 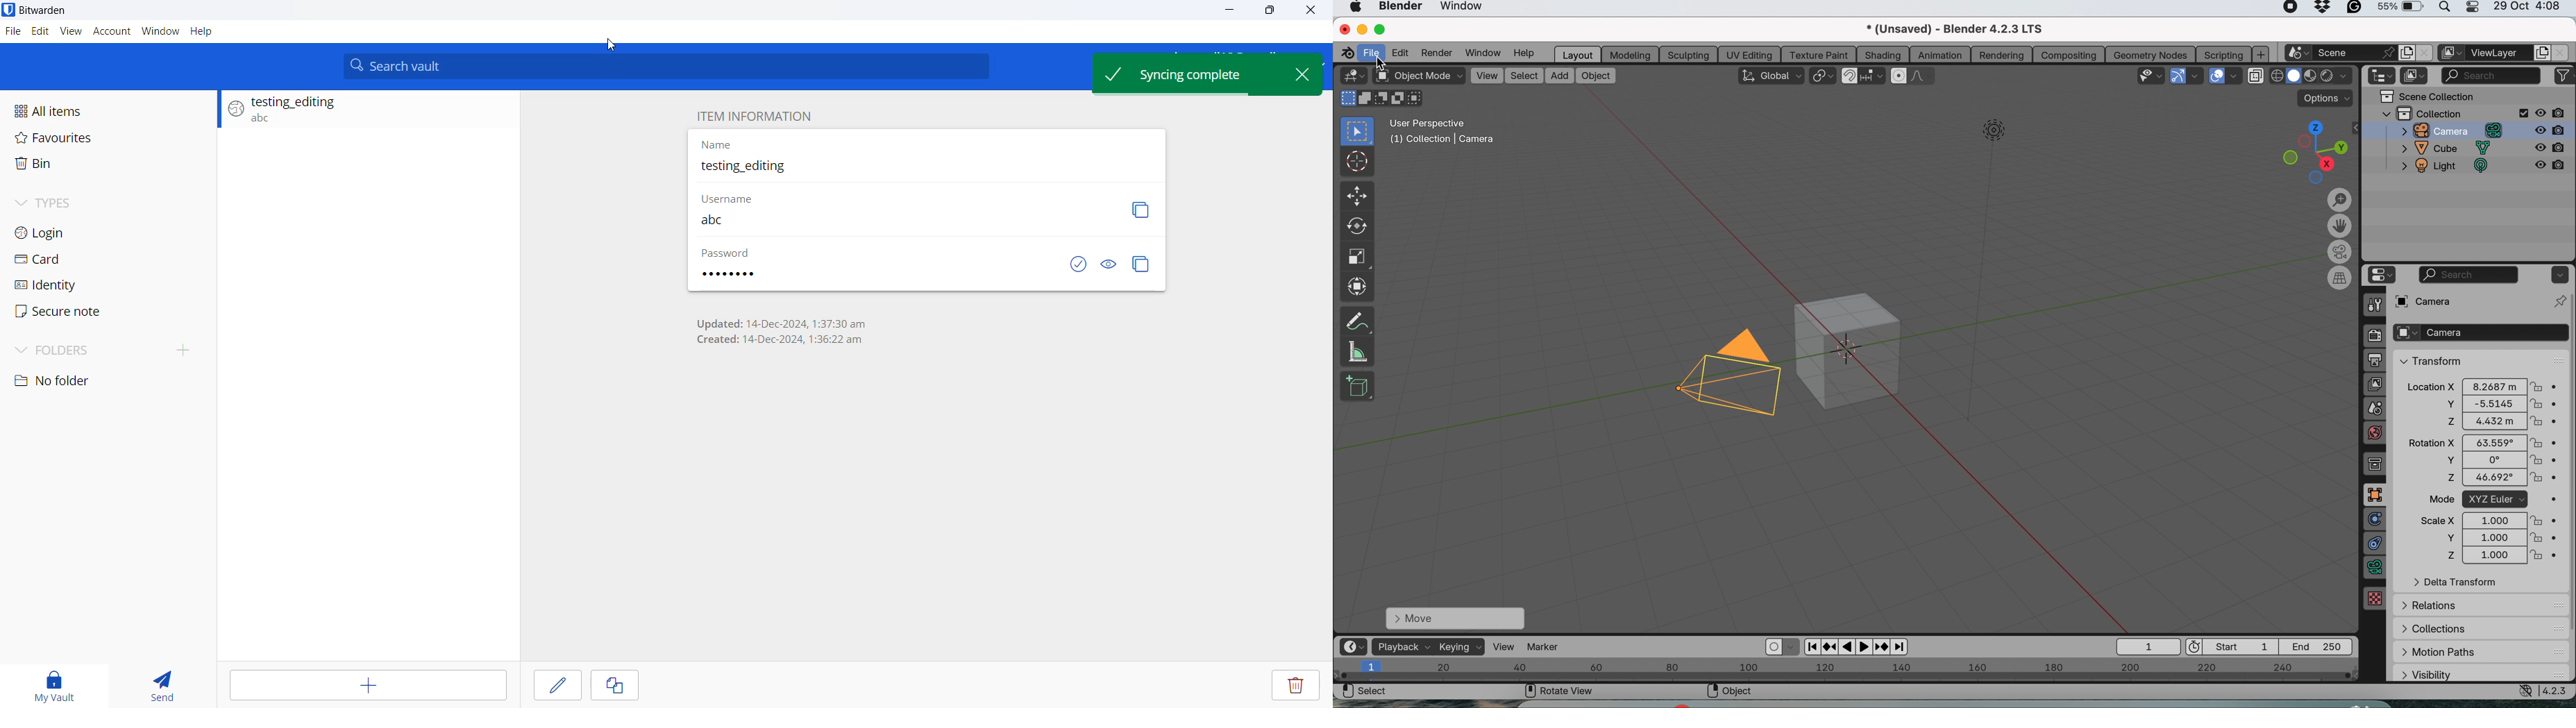 What do you see at coordinates (2356, 128) in the screenshot?
I see `collapse` at bounding box center [2356, 128].